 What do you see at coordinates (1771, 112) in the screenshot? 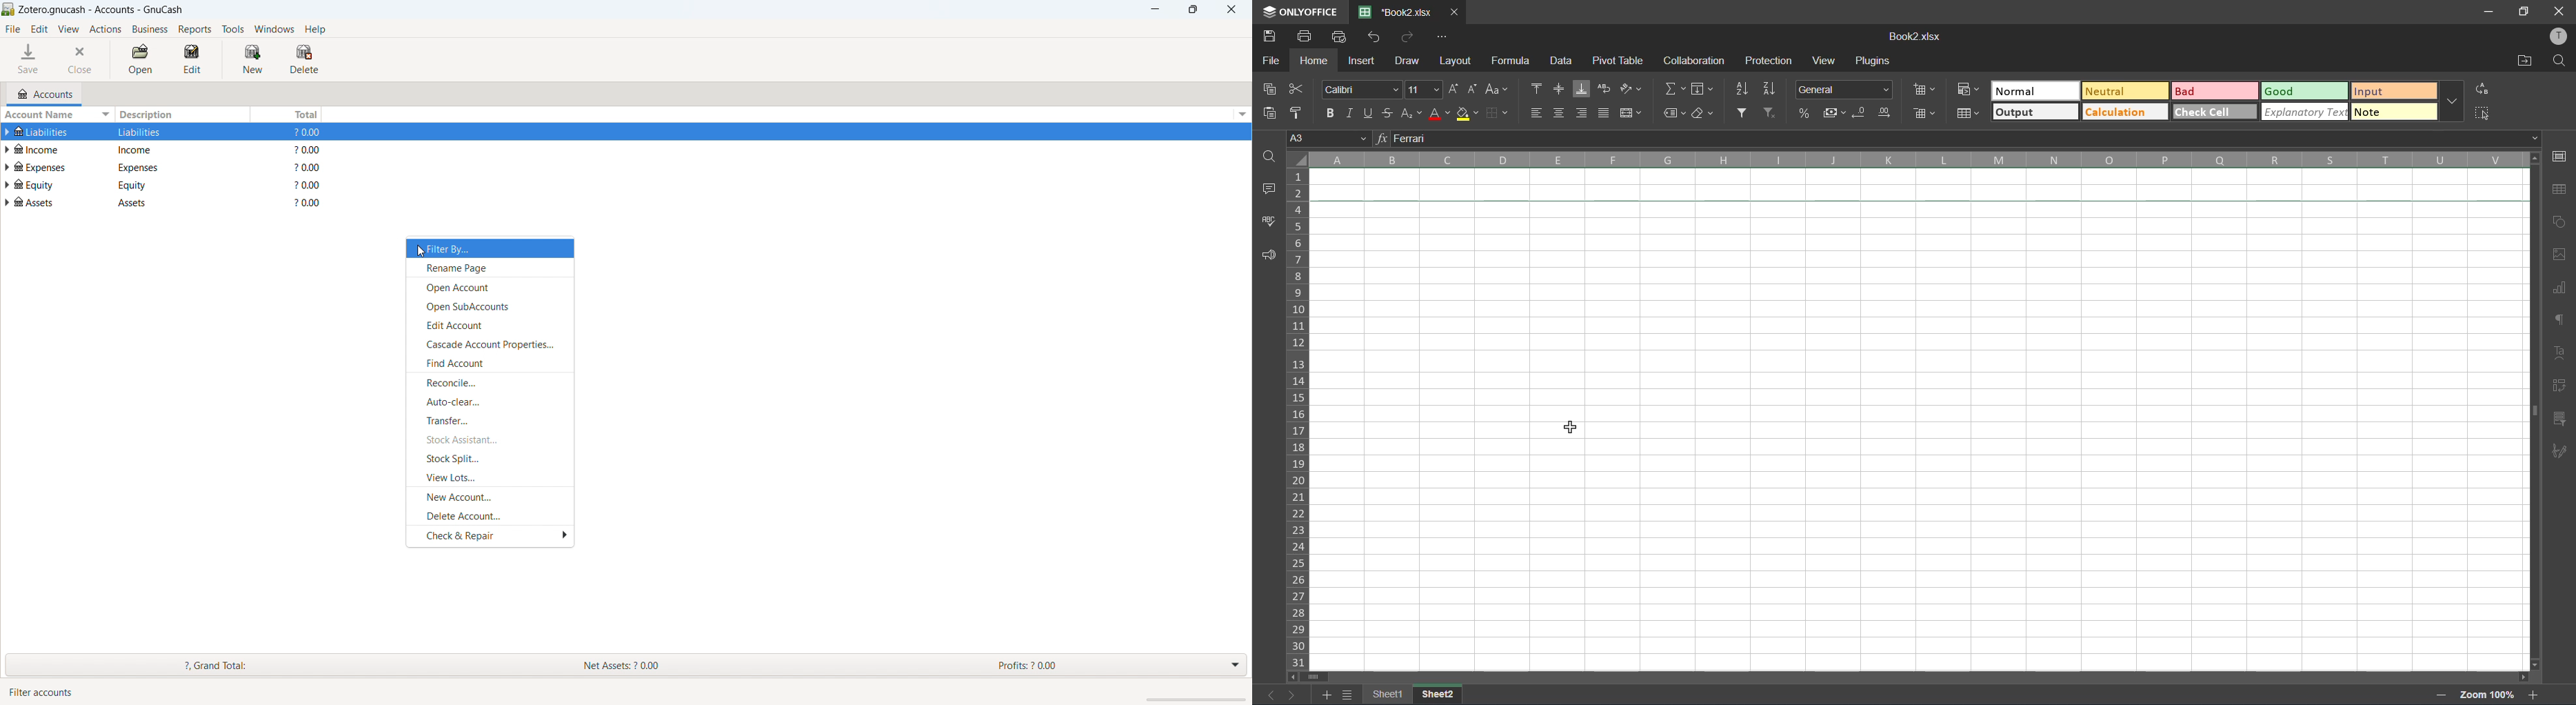
I see `clear filter` at bounding box center [1771, 112].